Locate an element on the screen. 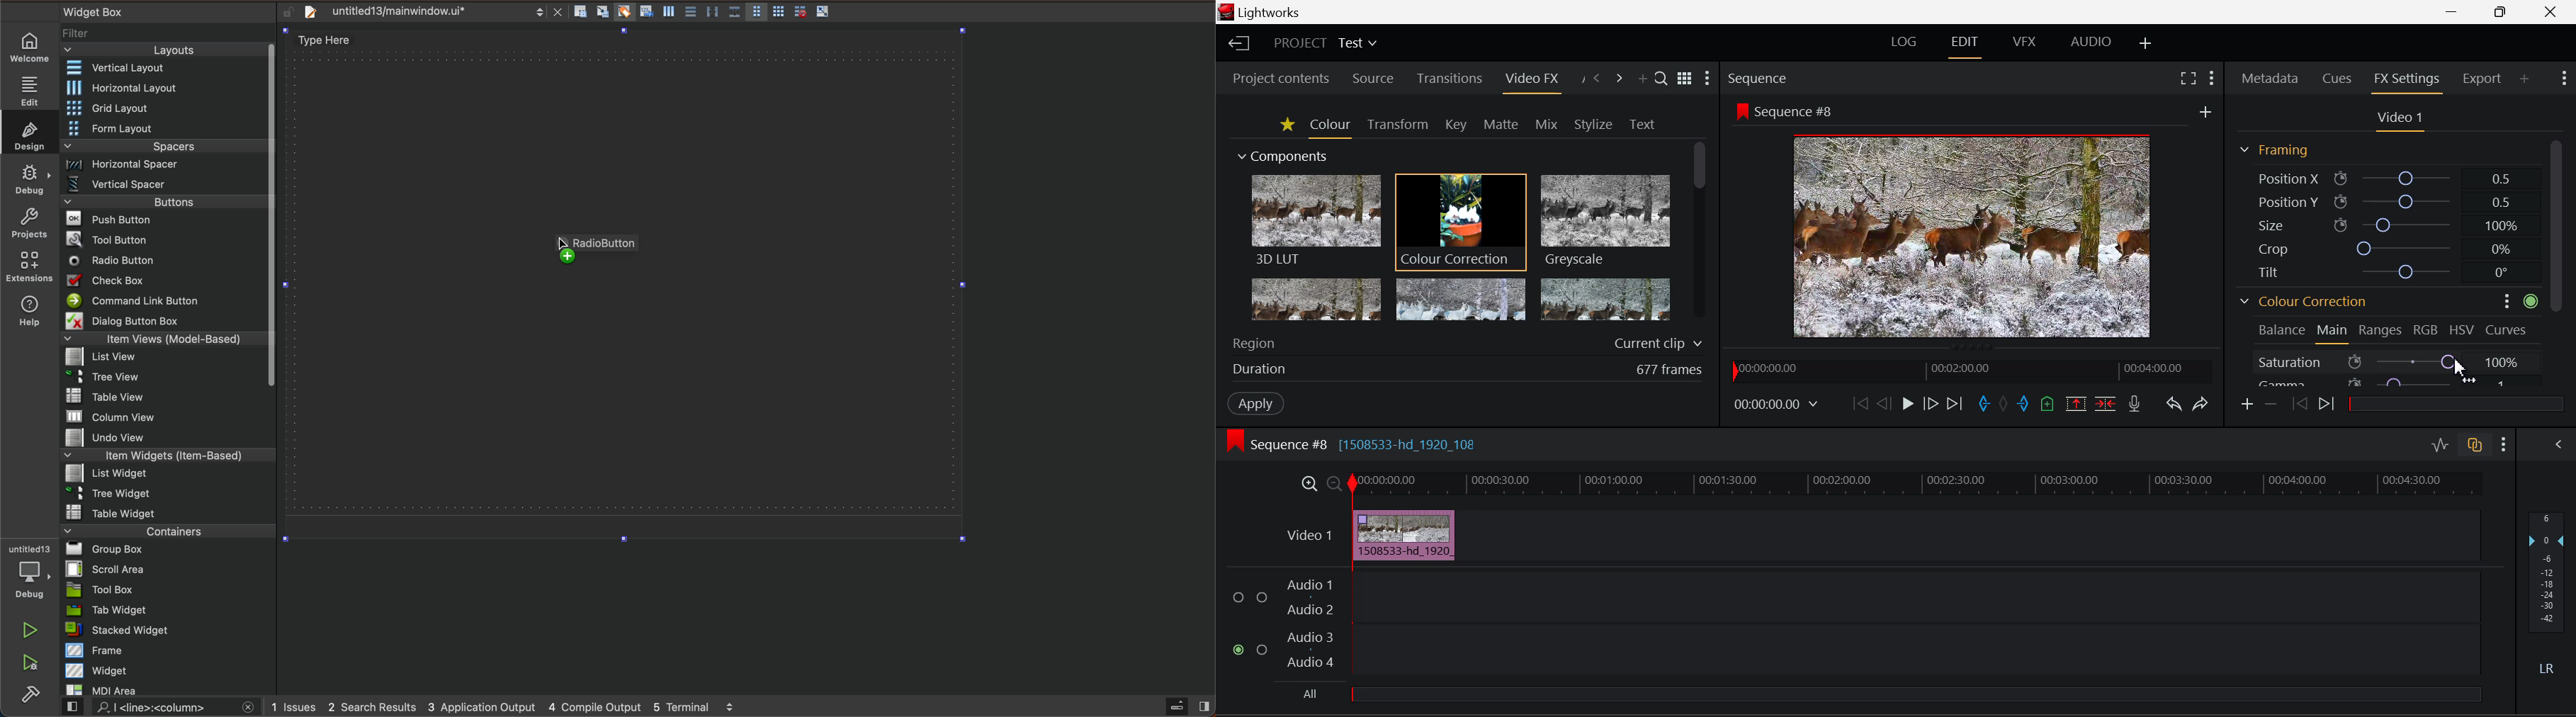 The height and width of the screenshot is (728, 2576). FX Settings Open is located at coordinates (2406, 80).